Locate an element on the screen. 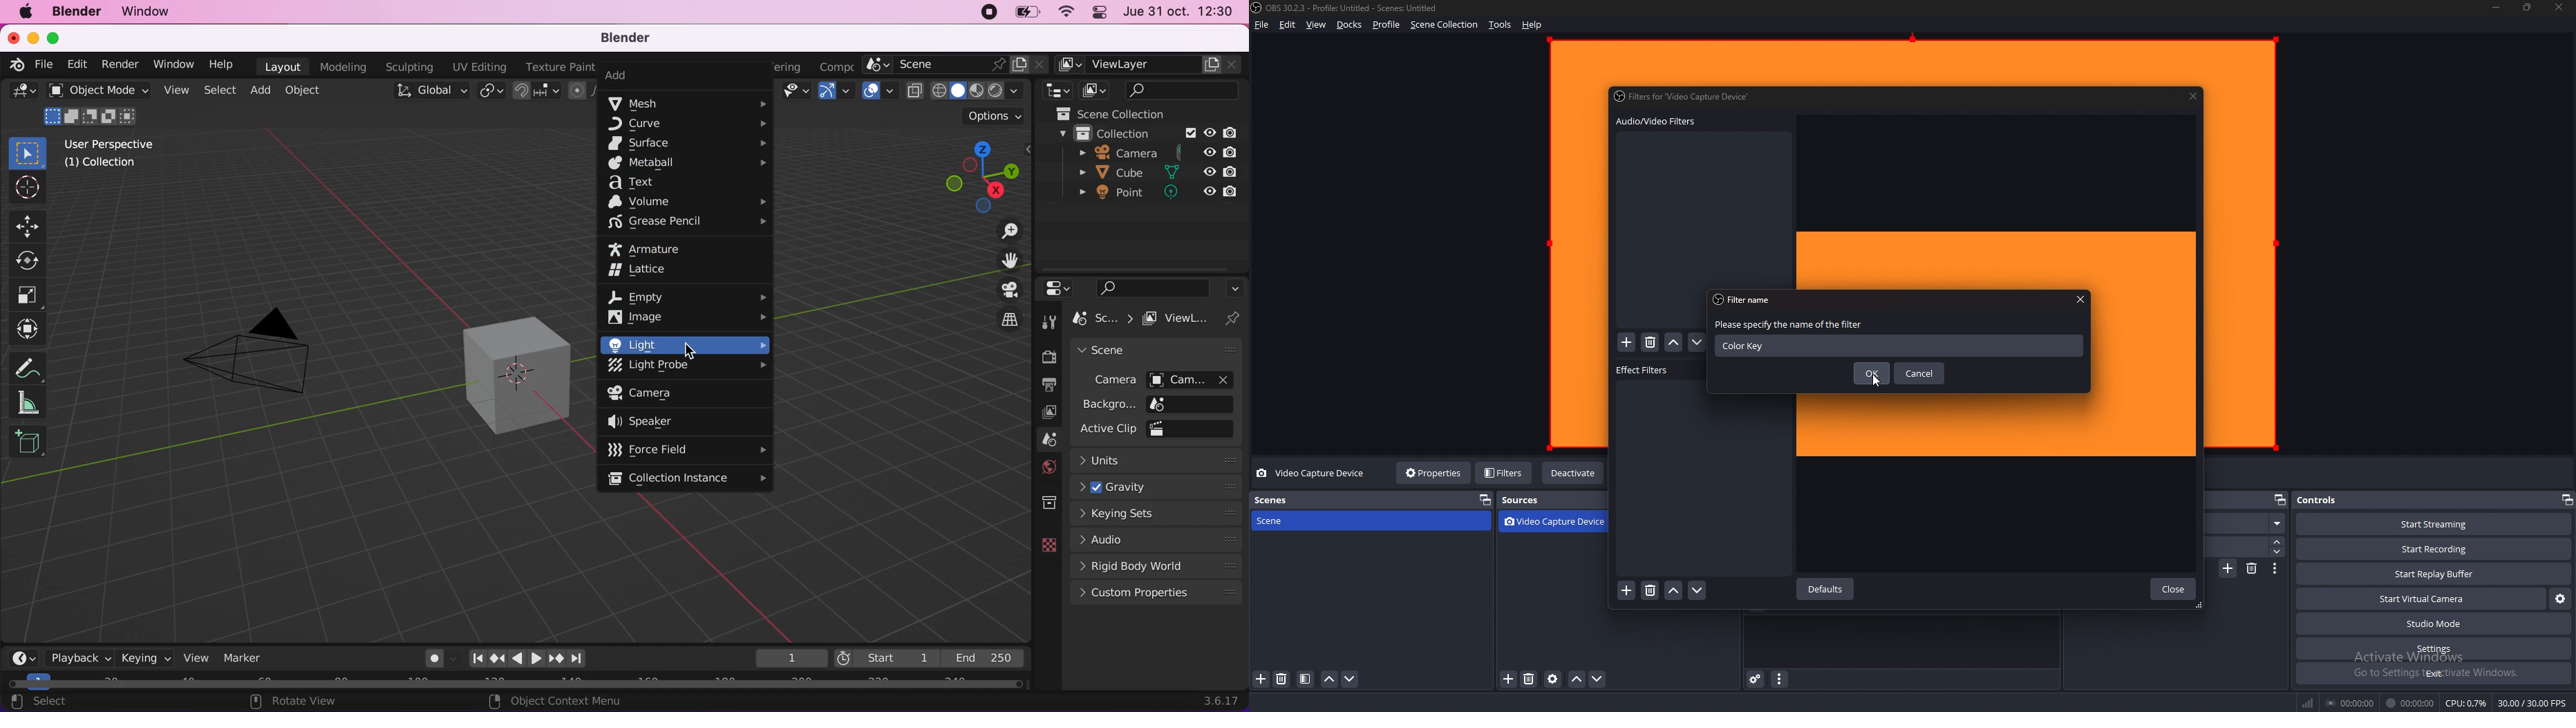 Image resolution: width=2576 pixels, height=728 pixels. move filter up is located at coordinates (1674, 344).